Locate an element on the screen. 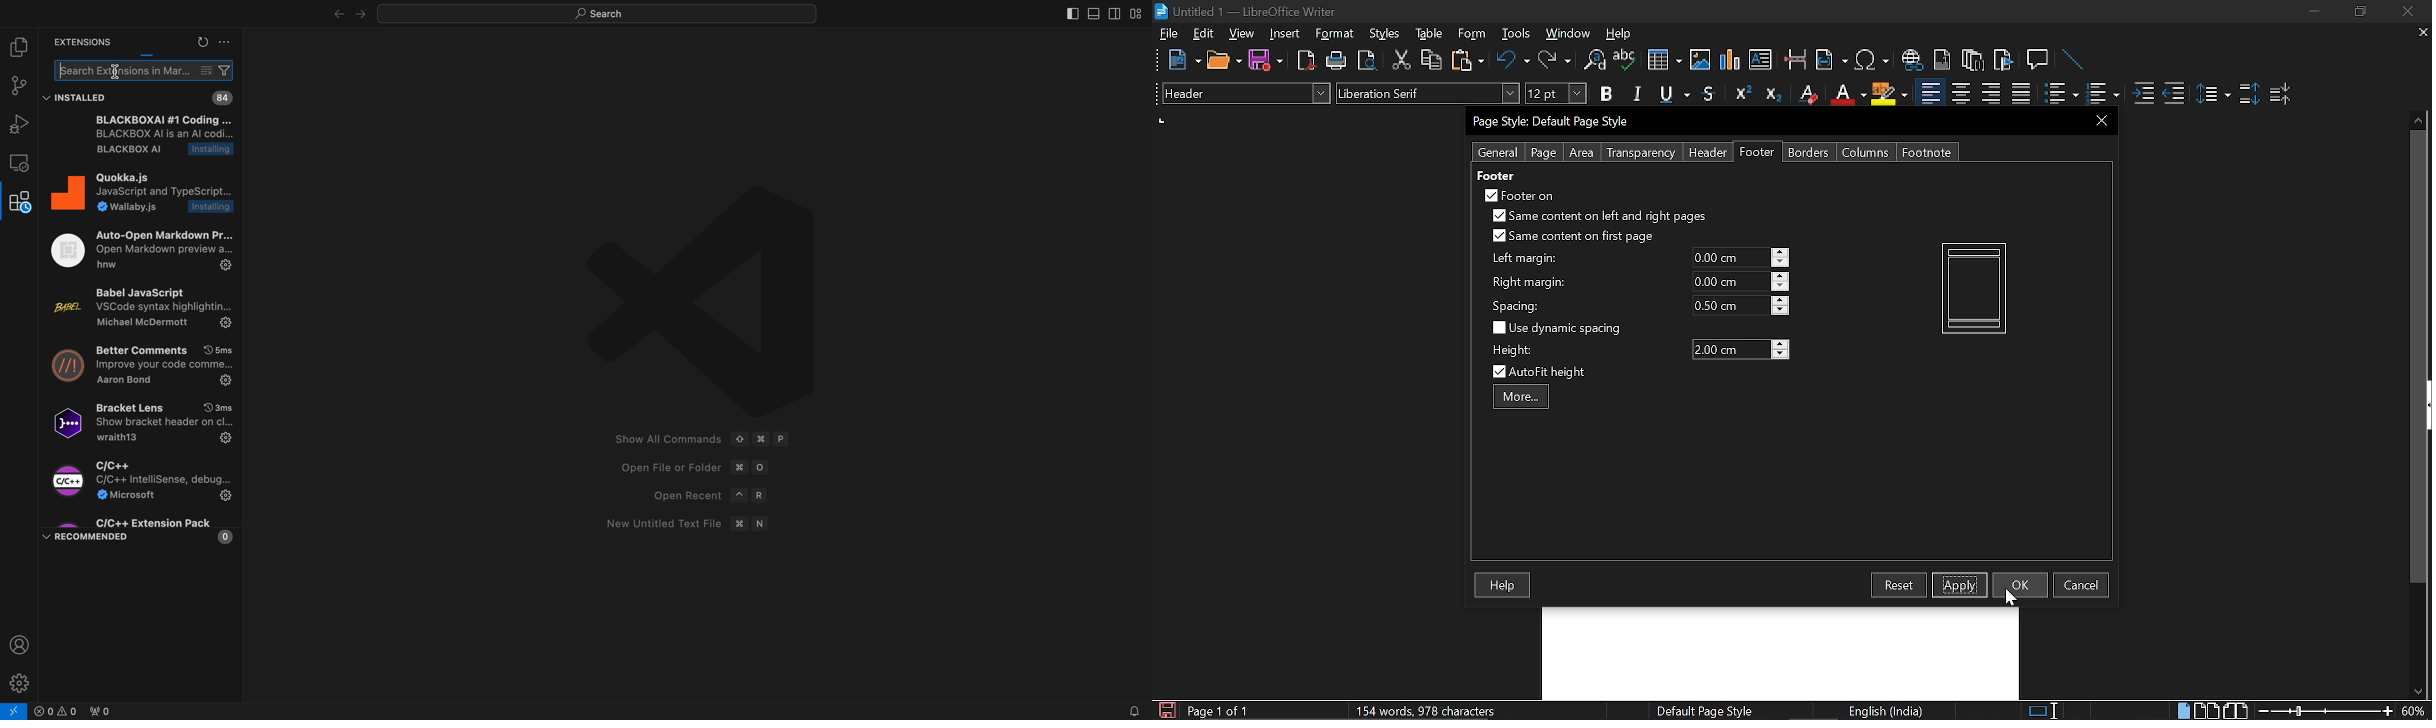 Image resolution: width=2436 pixels, height=728 pixels. Form is located at coordinates (1473, 34).